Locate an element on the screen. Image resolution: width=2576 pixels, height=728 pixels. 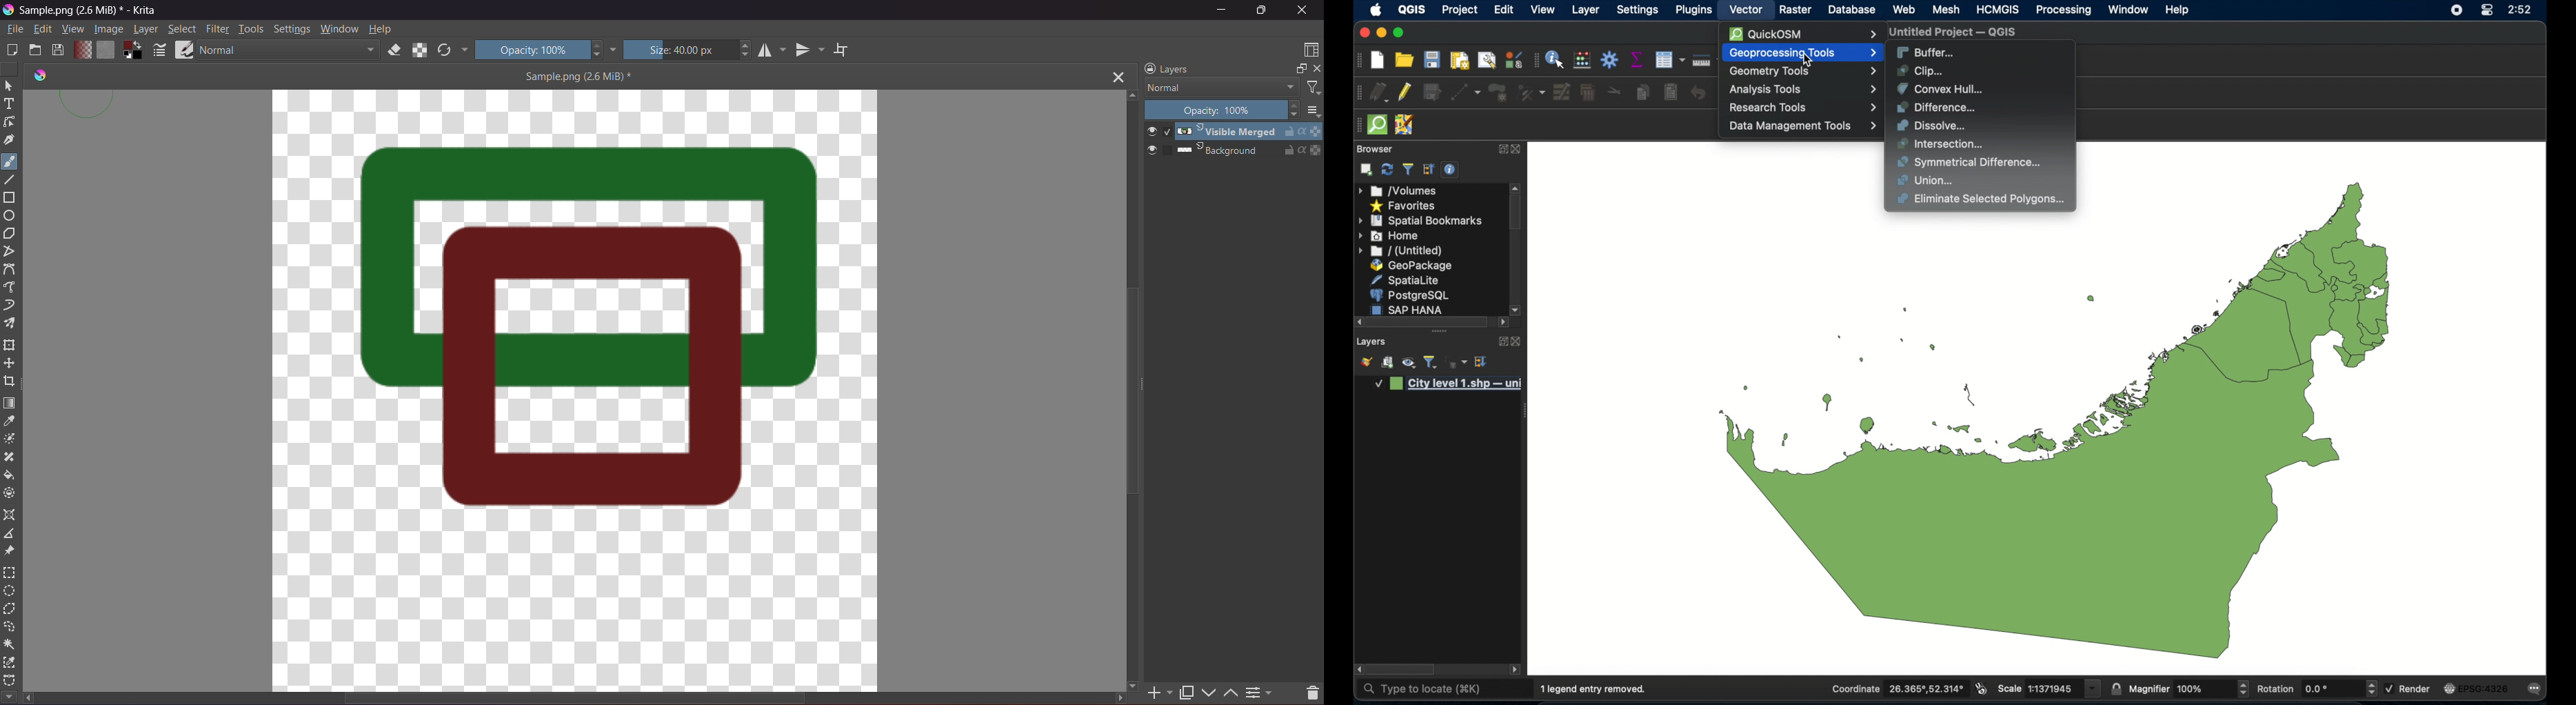
paste features is located at coordinates (1670, 93).